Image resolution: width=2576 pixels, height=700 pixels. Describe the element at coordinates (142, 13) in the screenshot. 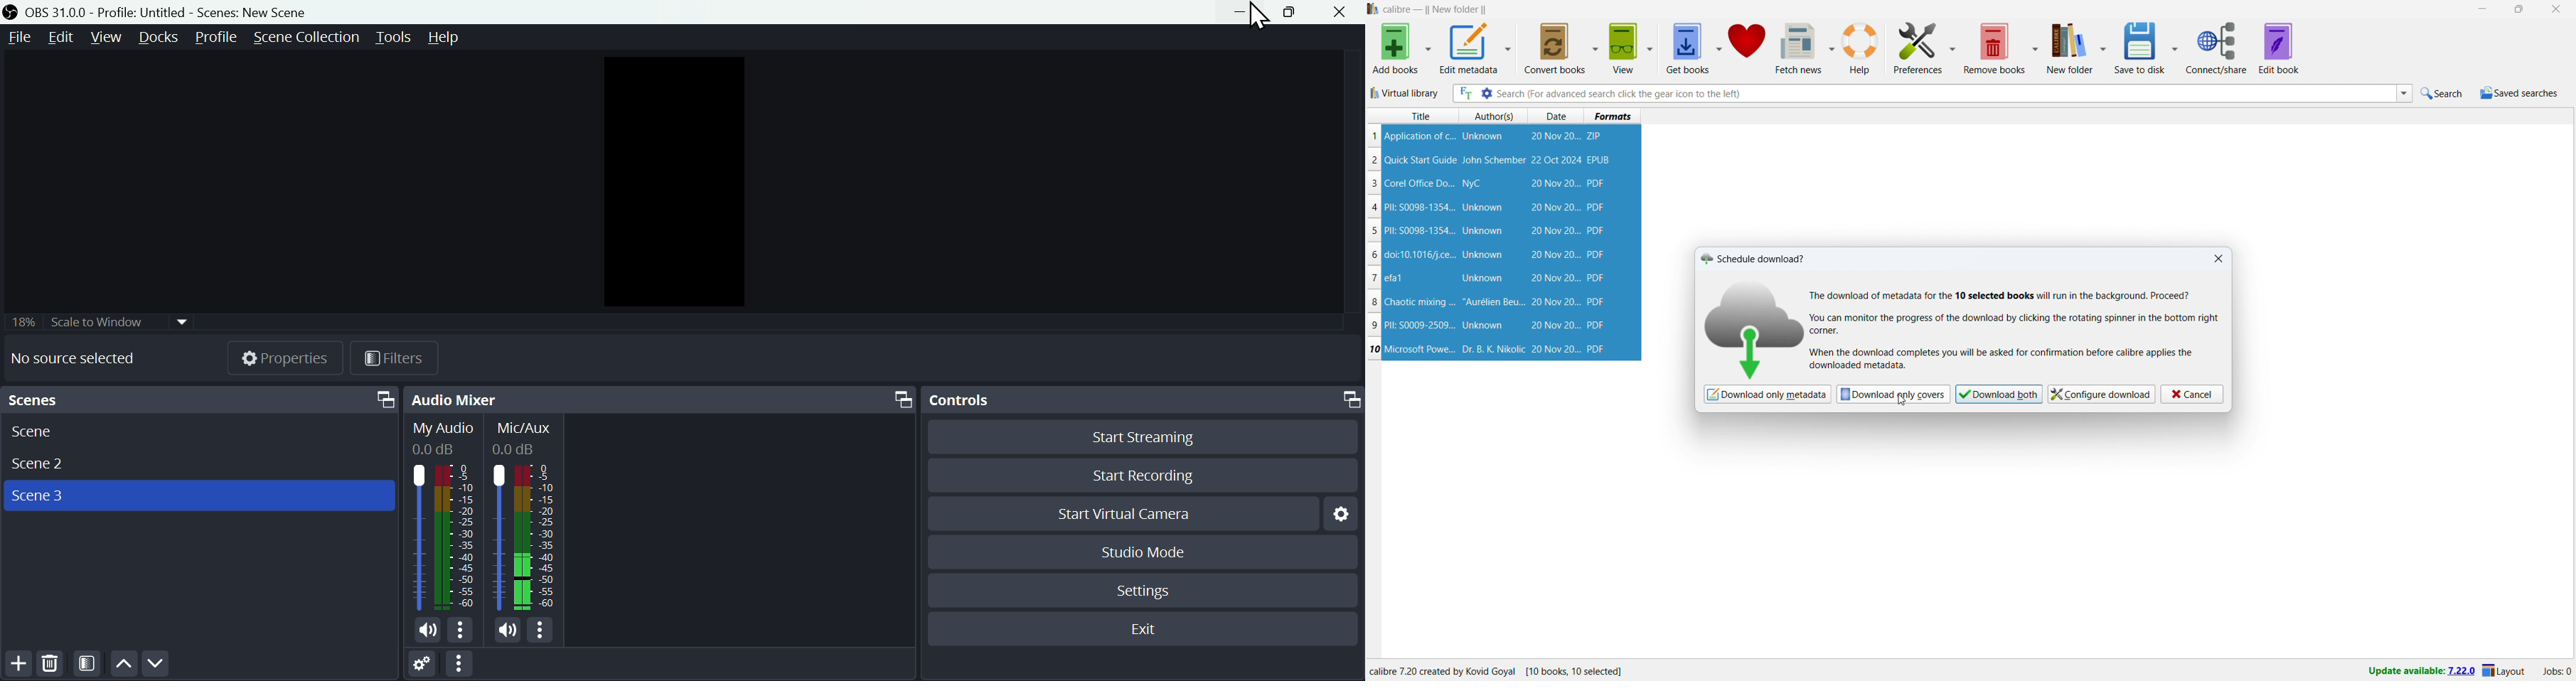

I see `Profile Title` at that location.